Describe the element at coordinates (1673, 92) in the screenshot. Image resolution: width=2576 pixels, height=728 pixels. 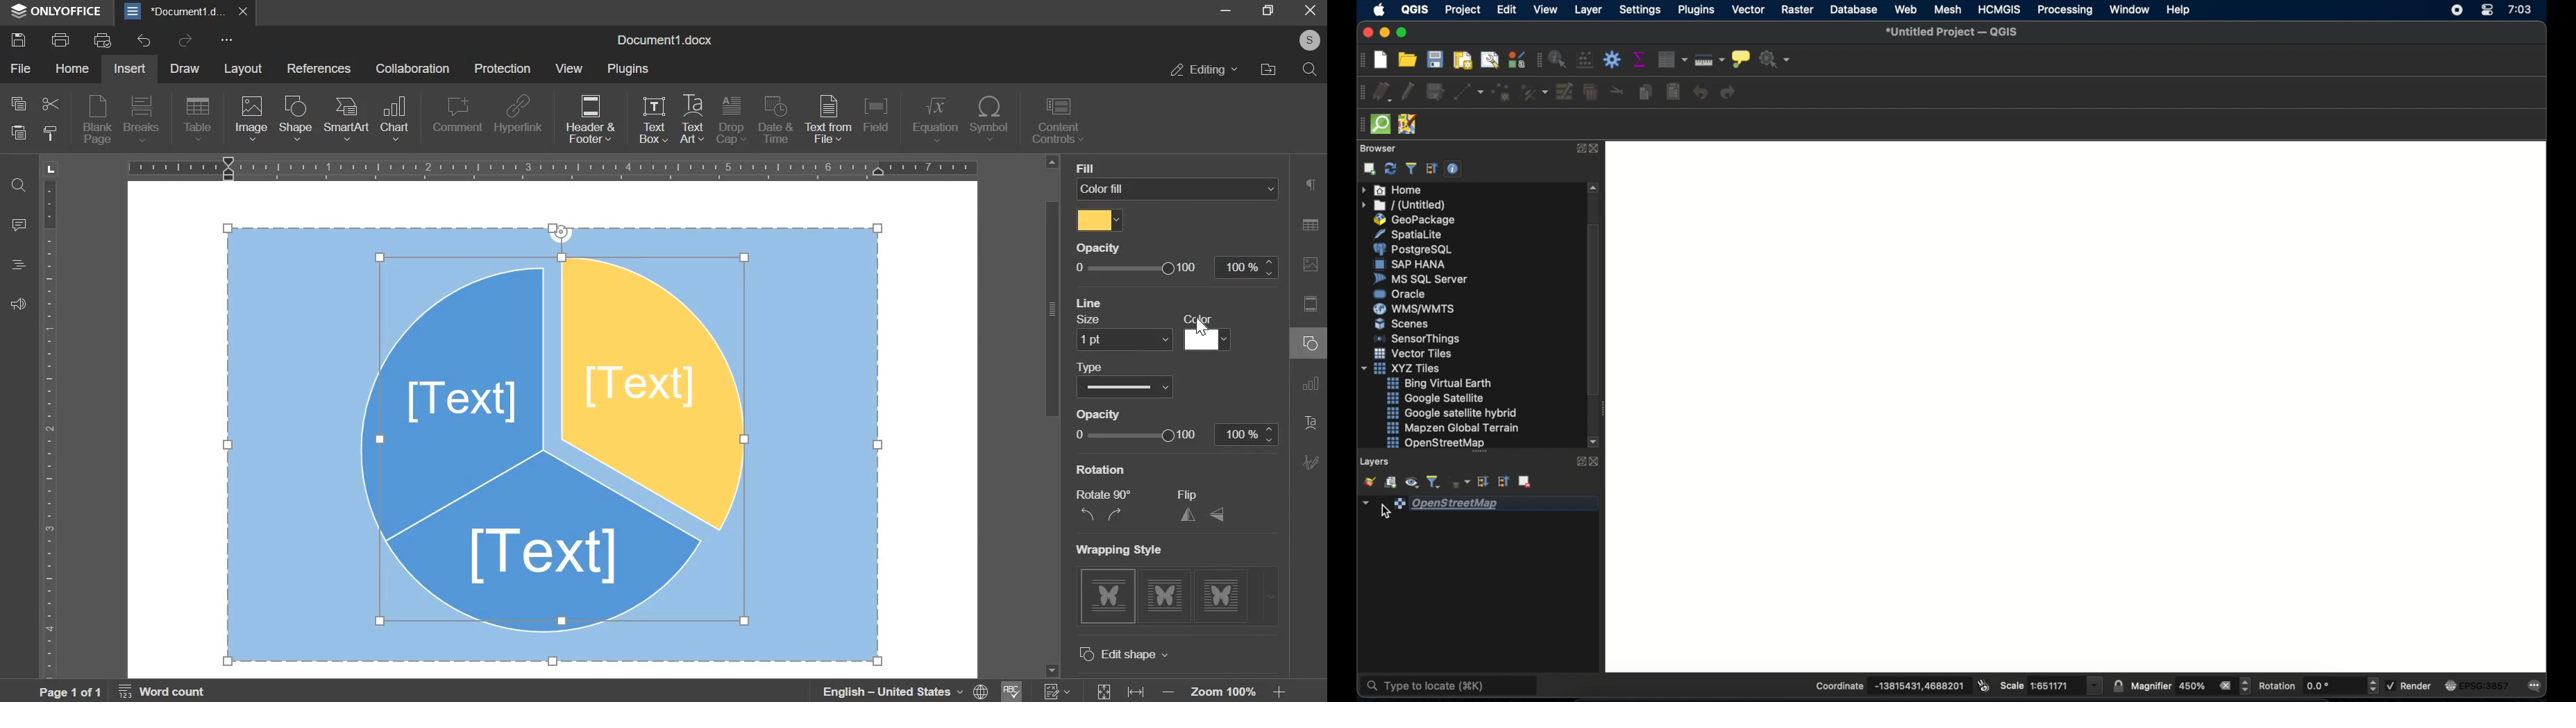
I see `paste features` at that location.